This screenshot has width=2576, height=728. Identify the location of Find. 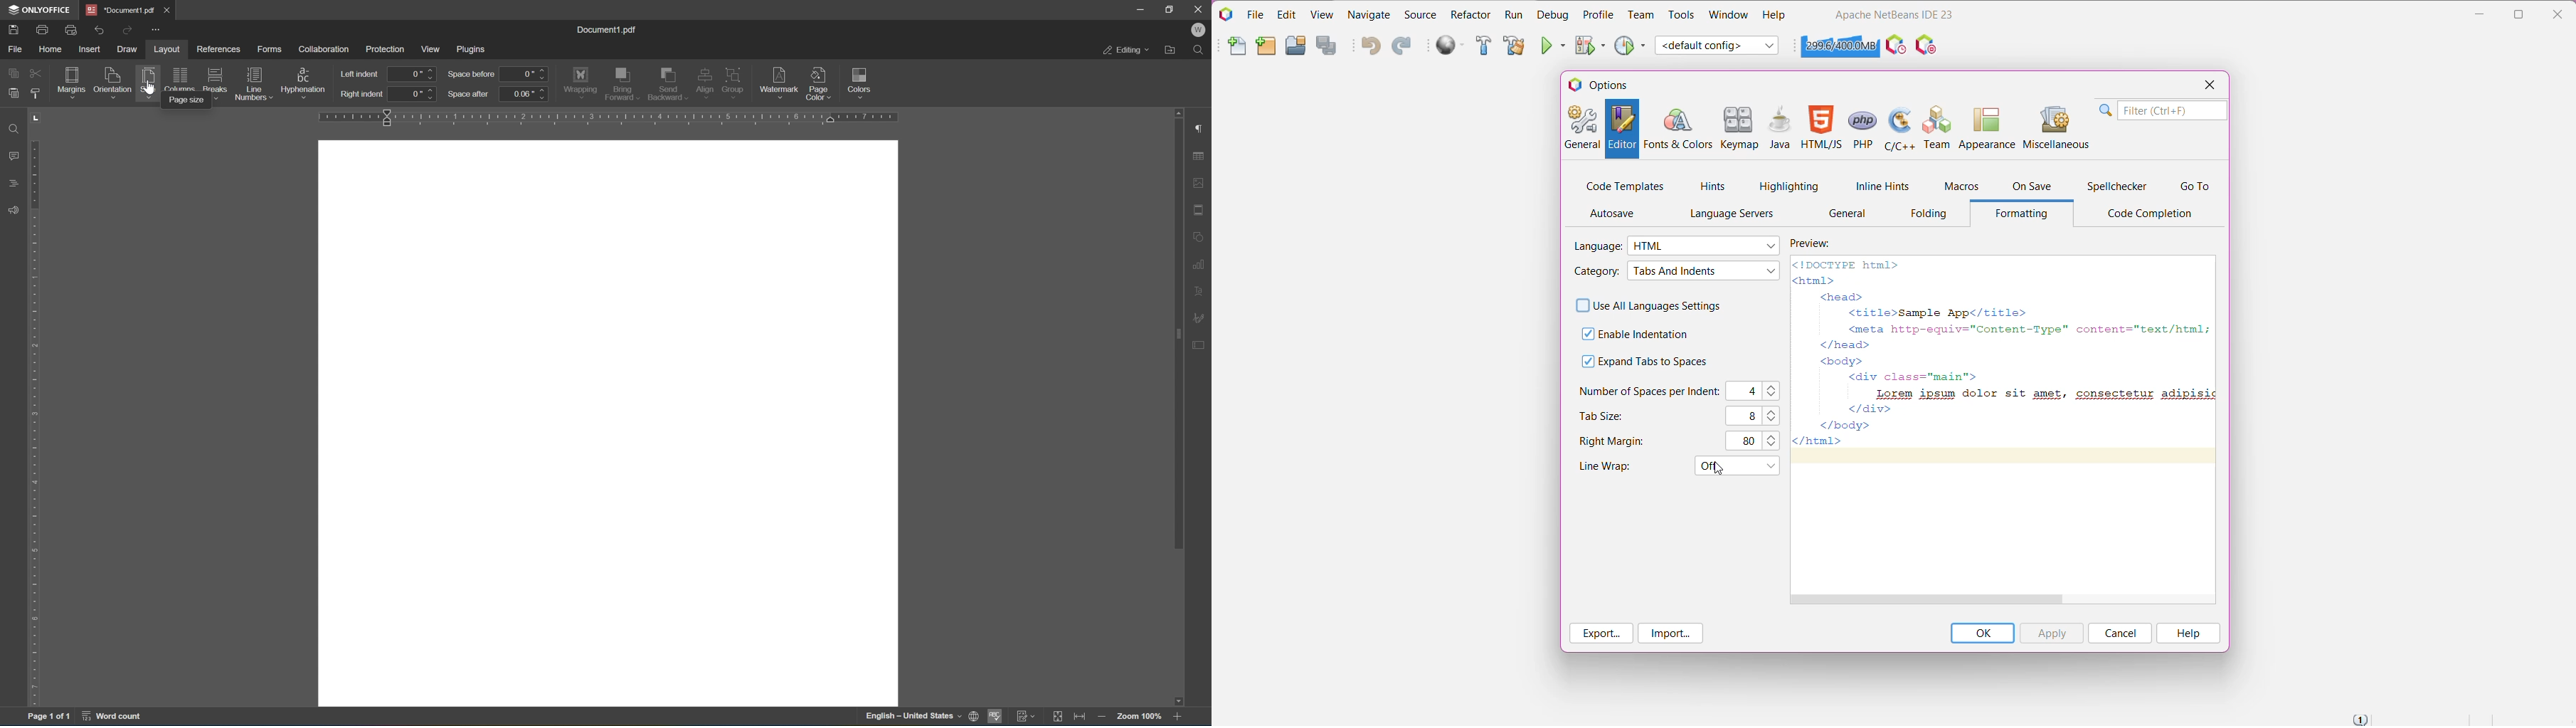
(1203, 51).